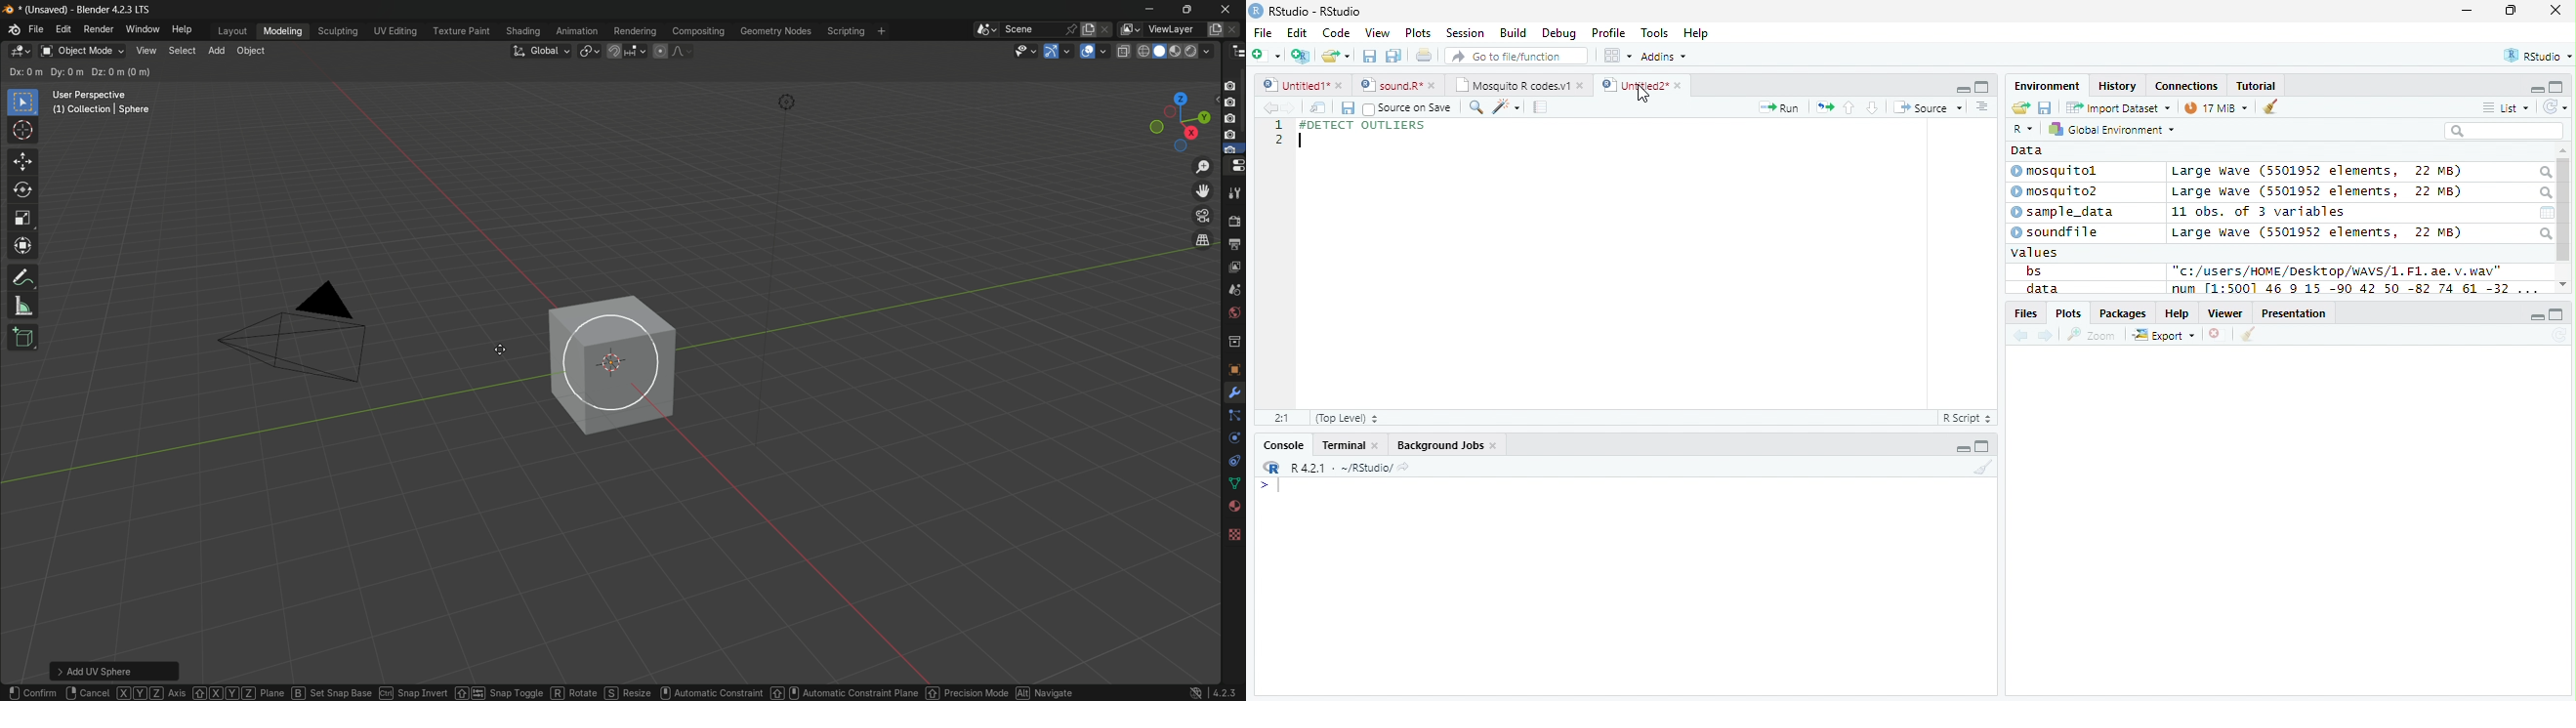  What do you see at coordinates (1698, 33) in the screenshot?
I see `Help` at bounding box center [1698, 33].